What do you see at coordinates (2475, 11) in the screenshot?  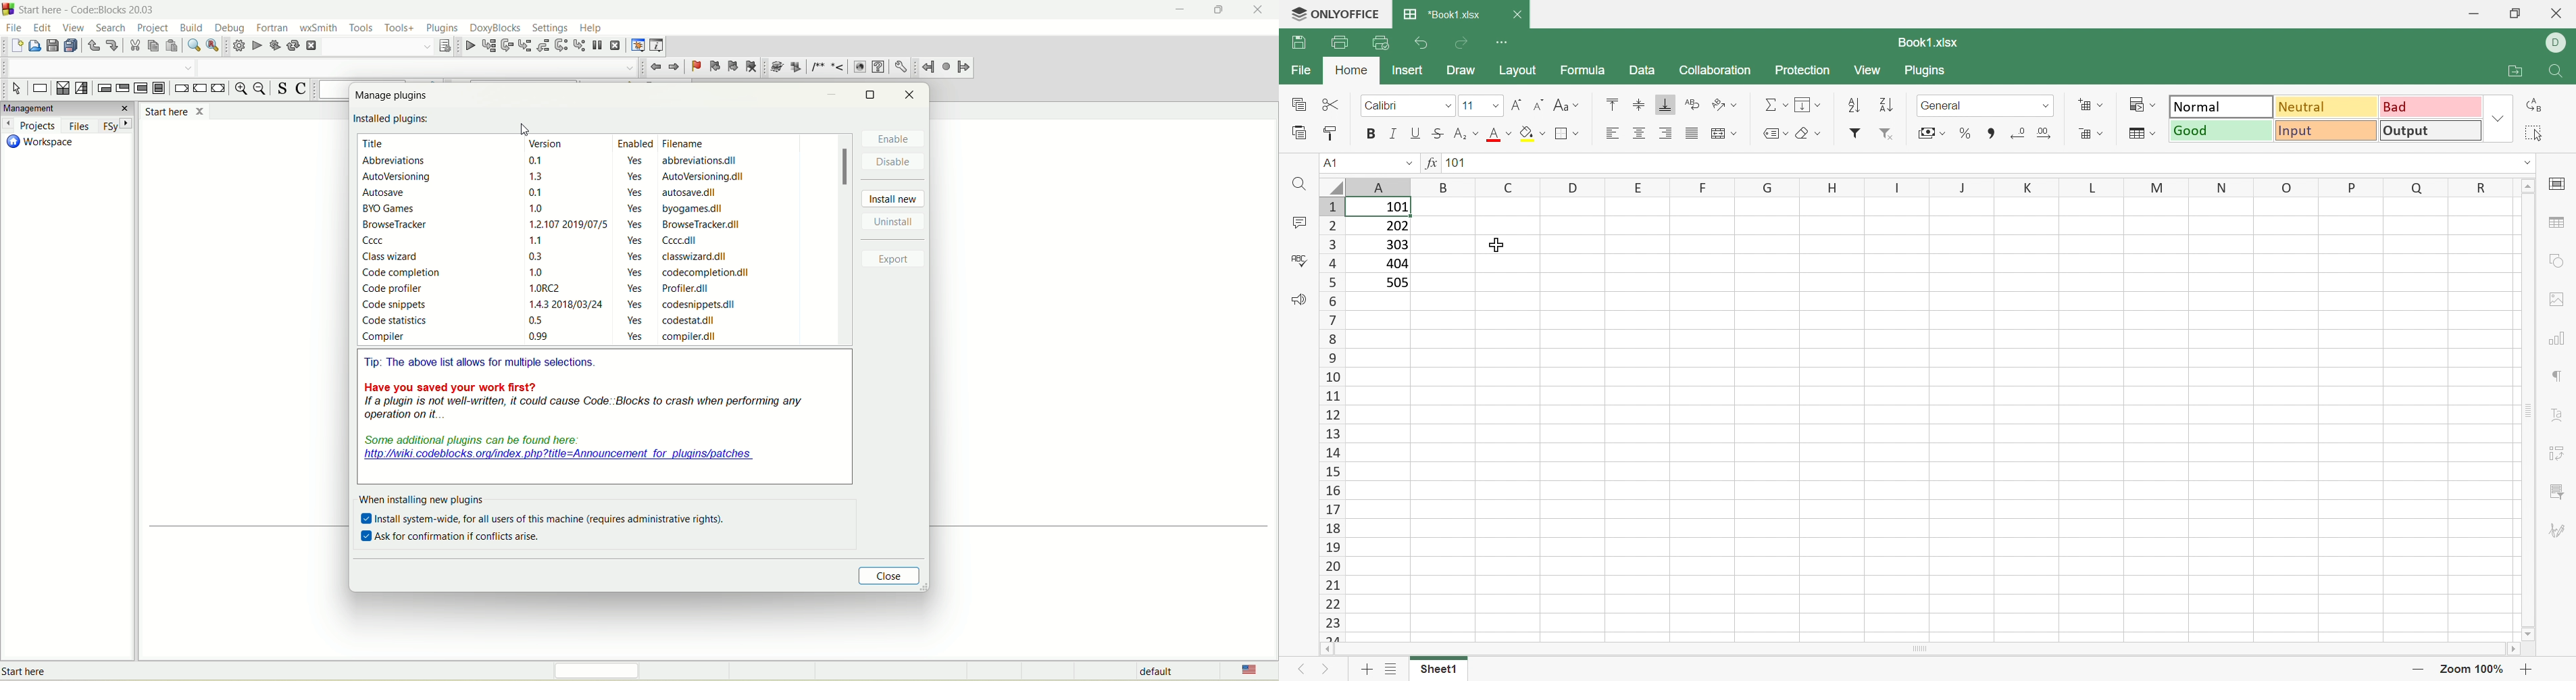 I see `Minimize` at bounding box center [2475, 11].